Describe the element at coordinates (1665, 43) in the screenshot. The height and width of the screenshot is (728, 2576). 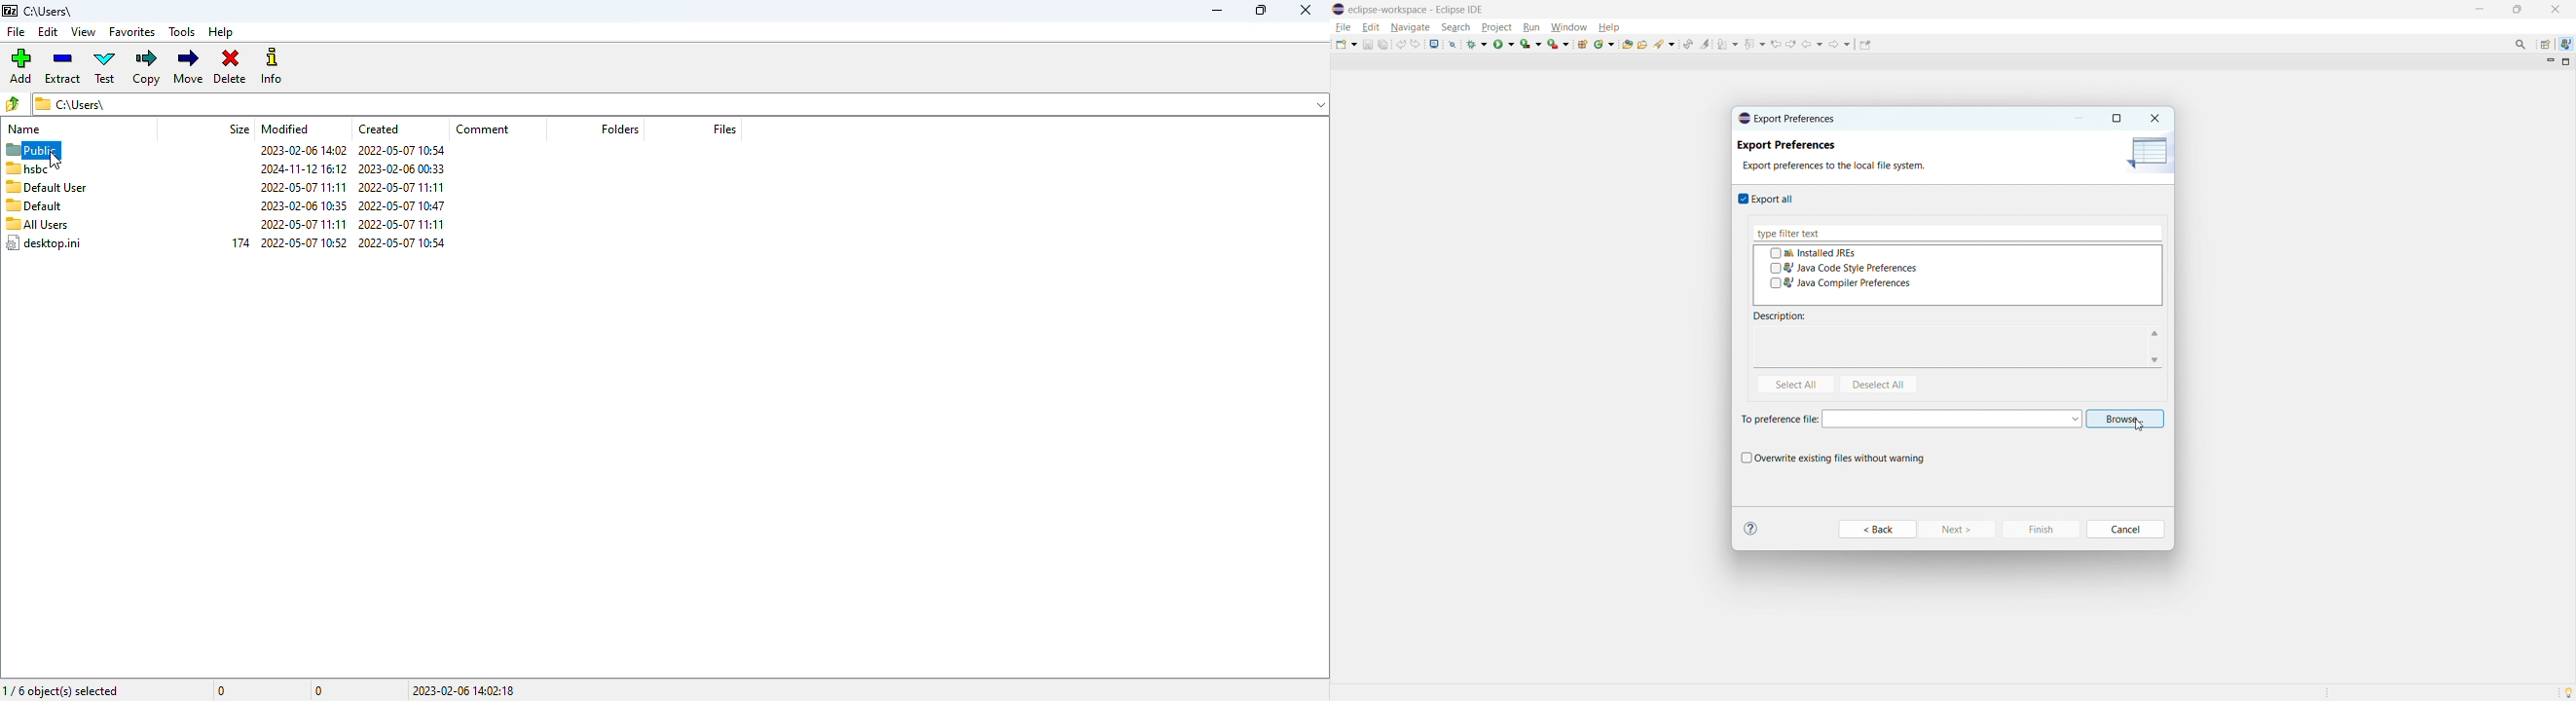
I see `search` at that location.